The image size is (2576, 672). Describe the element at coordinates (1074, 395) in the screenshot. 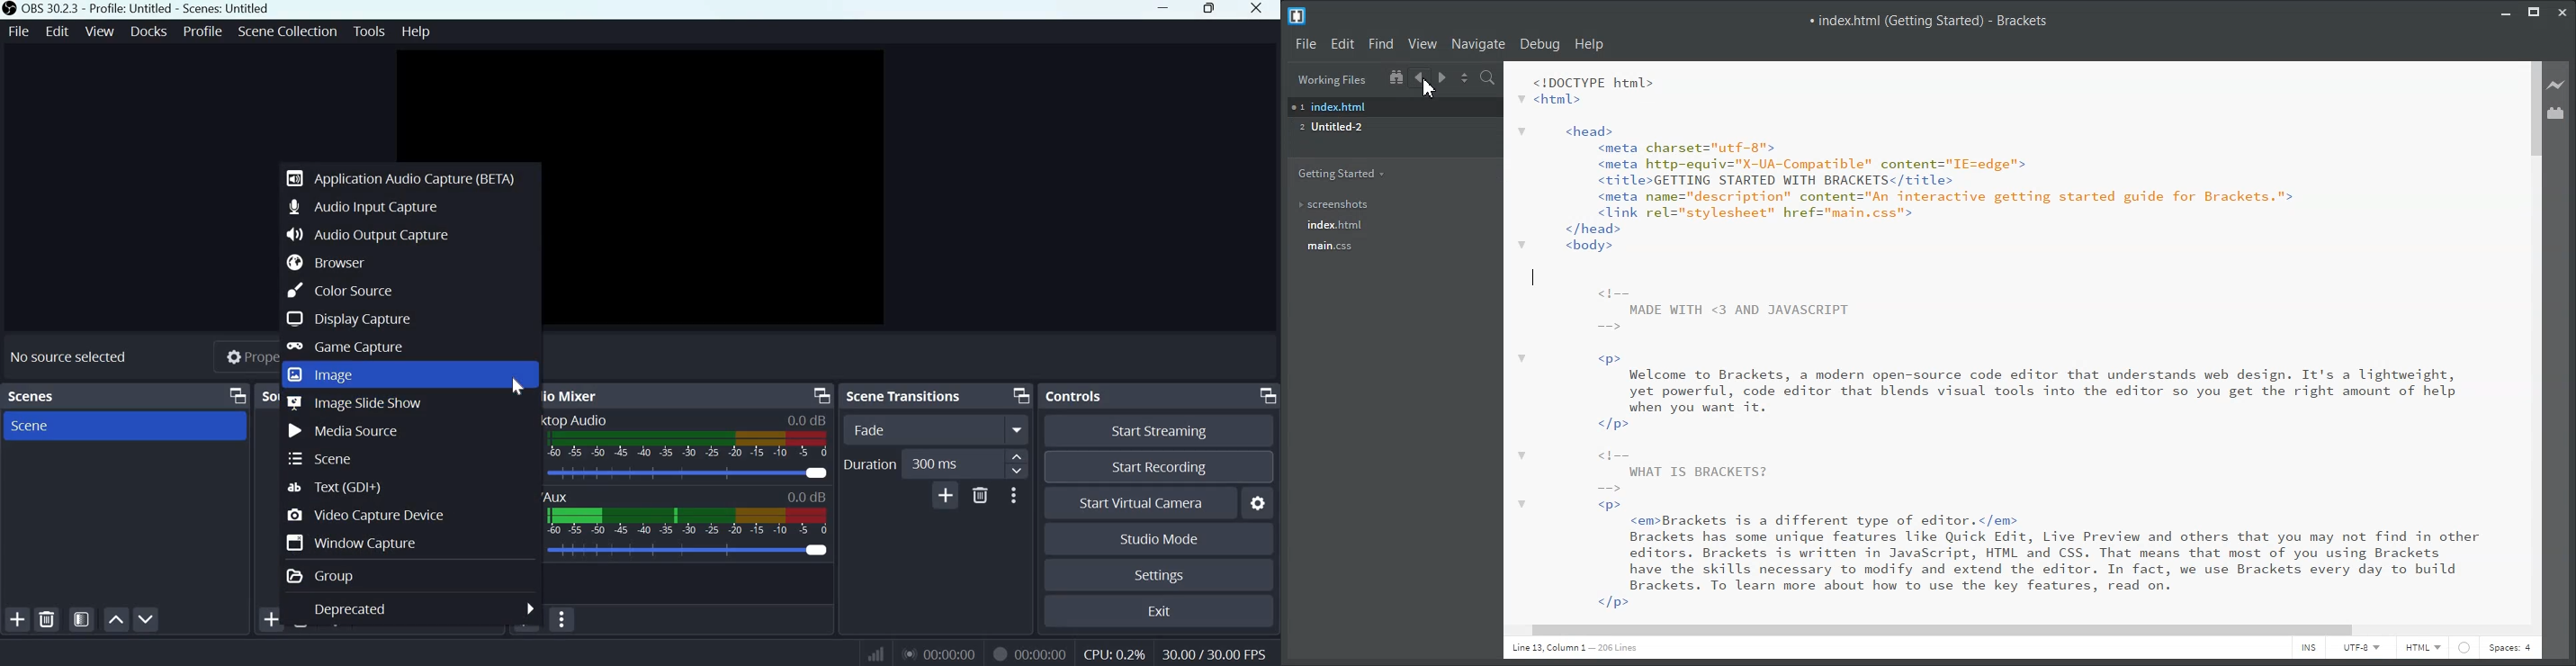

I see `Controls` at that location.